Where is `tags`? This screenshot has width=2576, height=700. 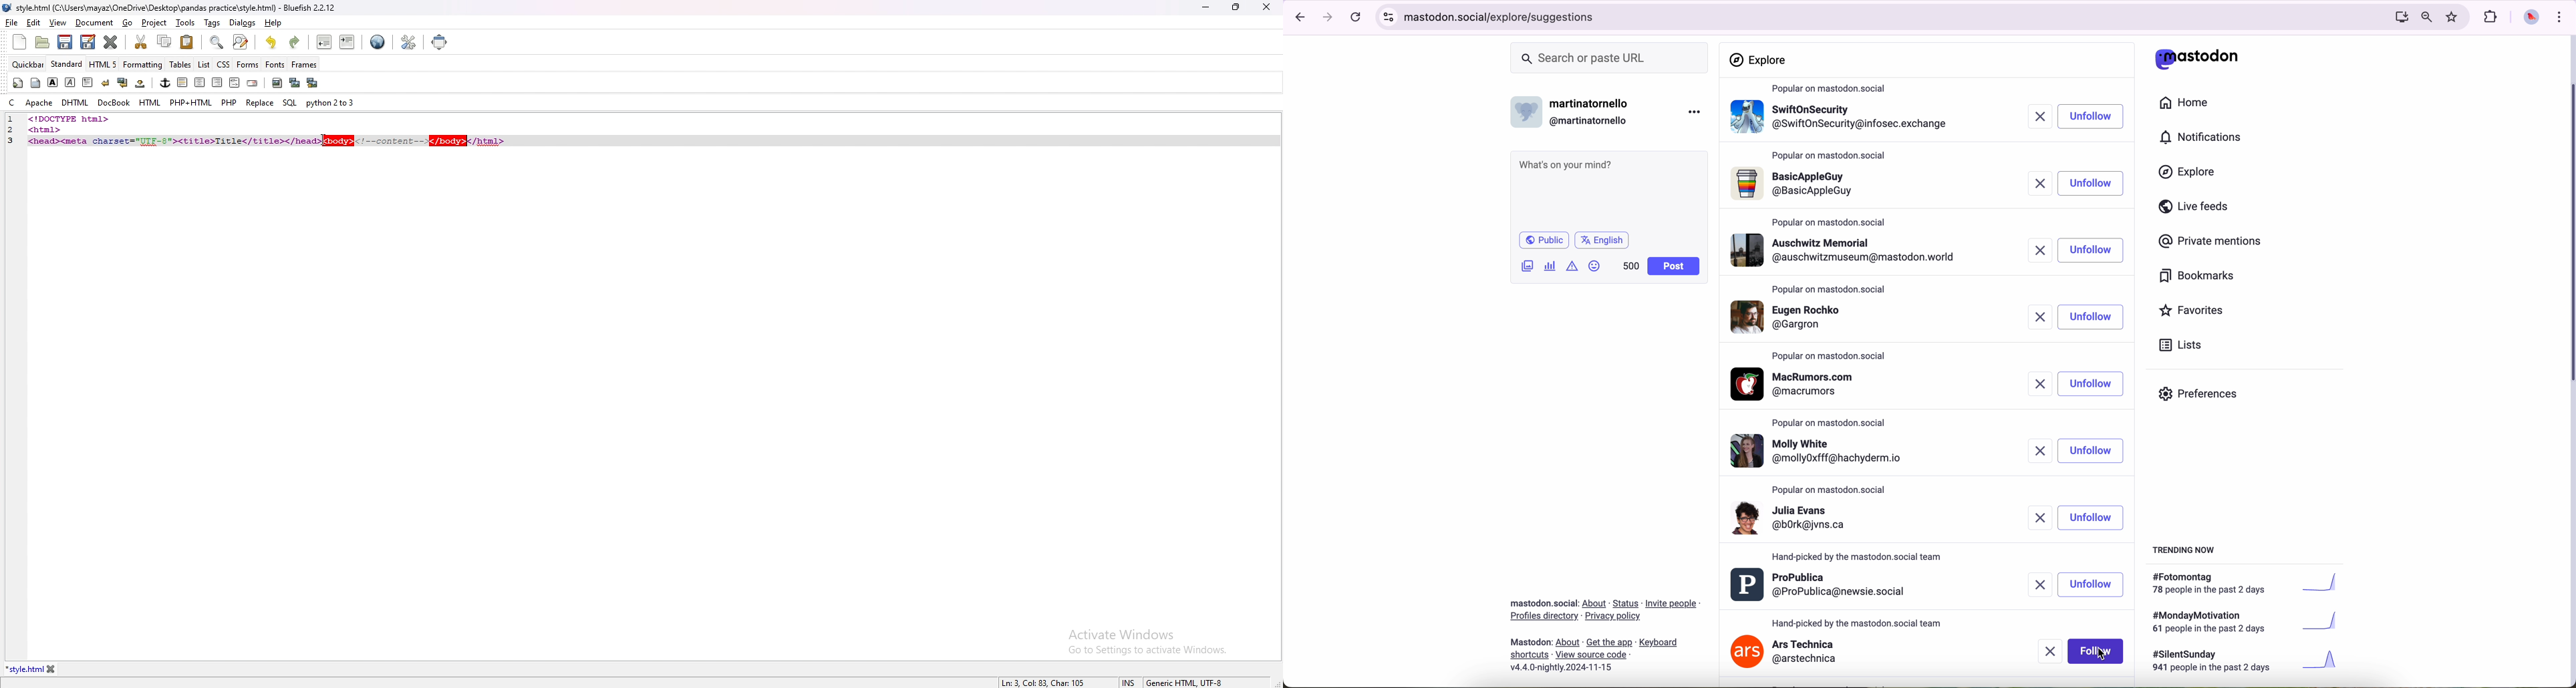
tags is located at coordinates (213, 23).